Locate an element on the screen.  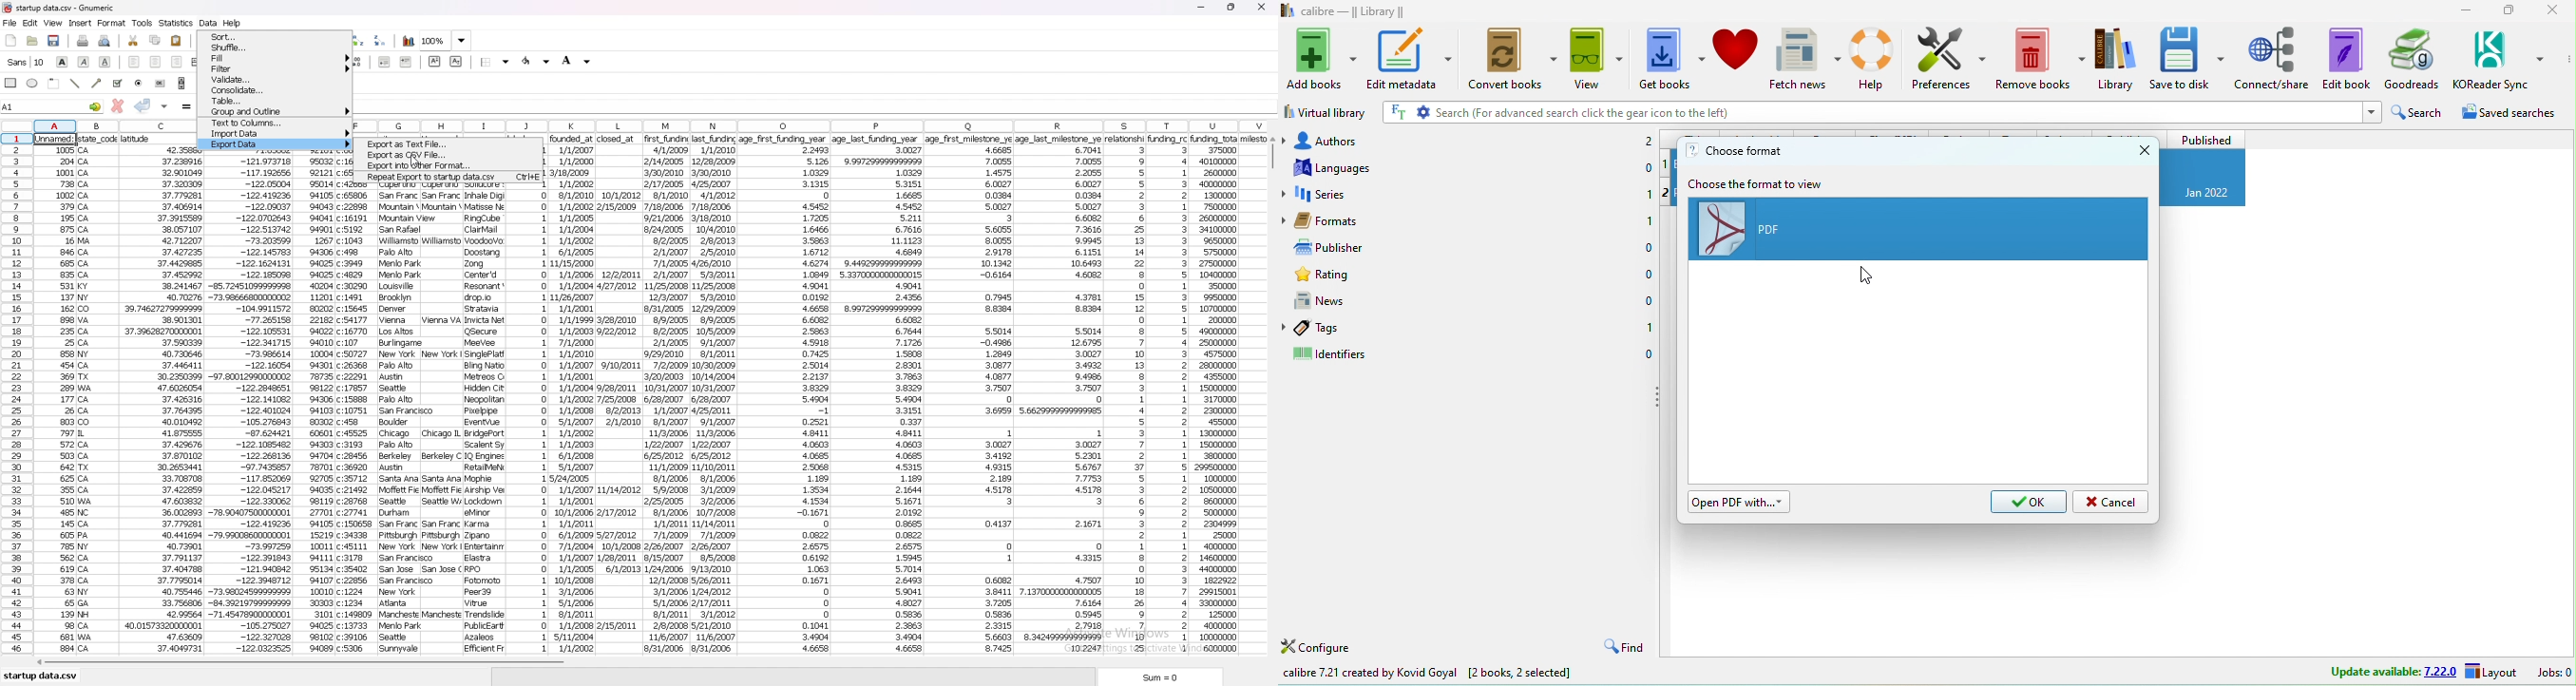
Add books is located at coordinates (1319, 58).